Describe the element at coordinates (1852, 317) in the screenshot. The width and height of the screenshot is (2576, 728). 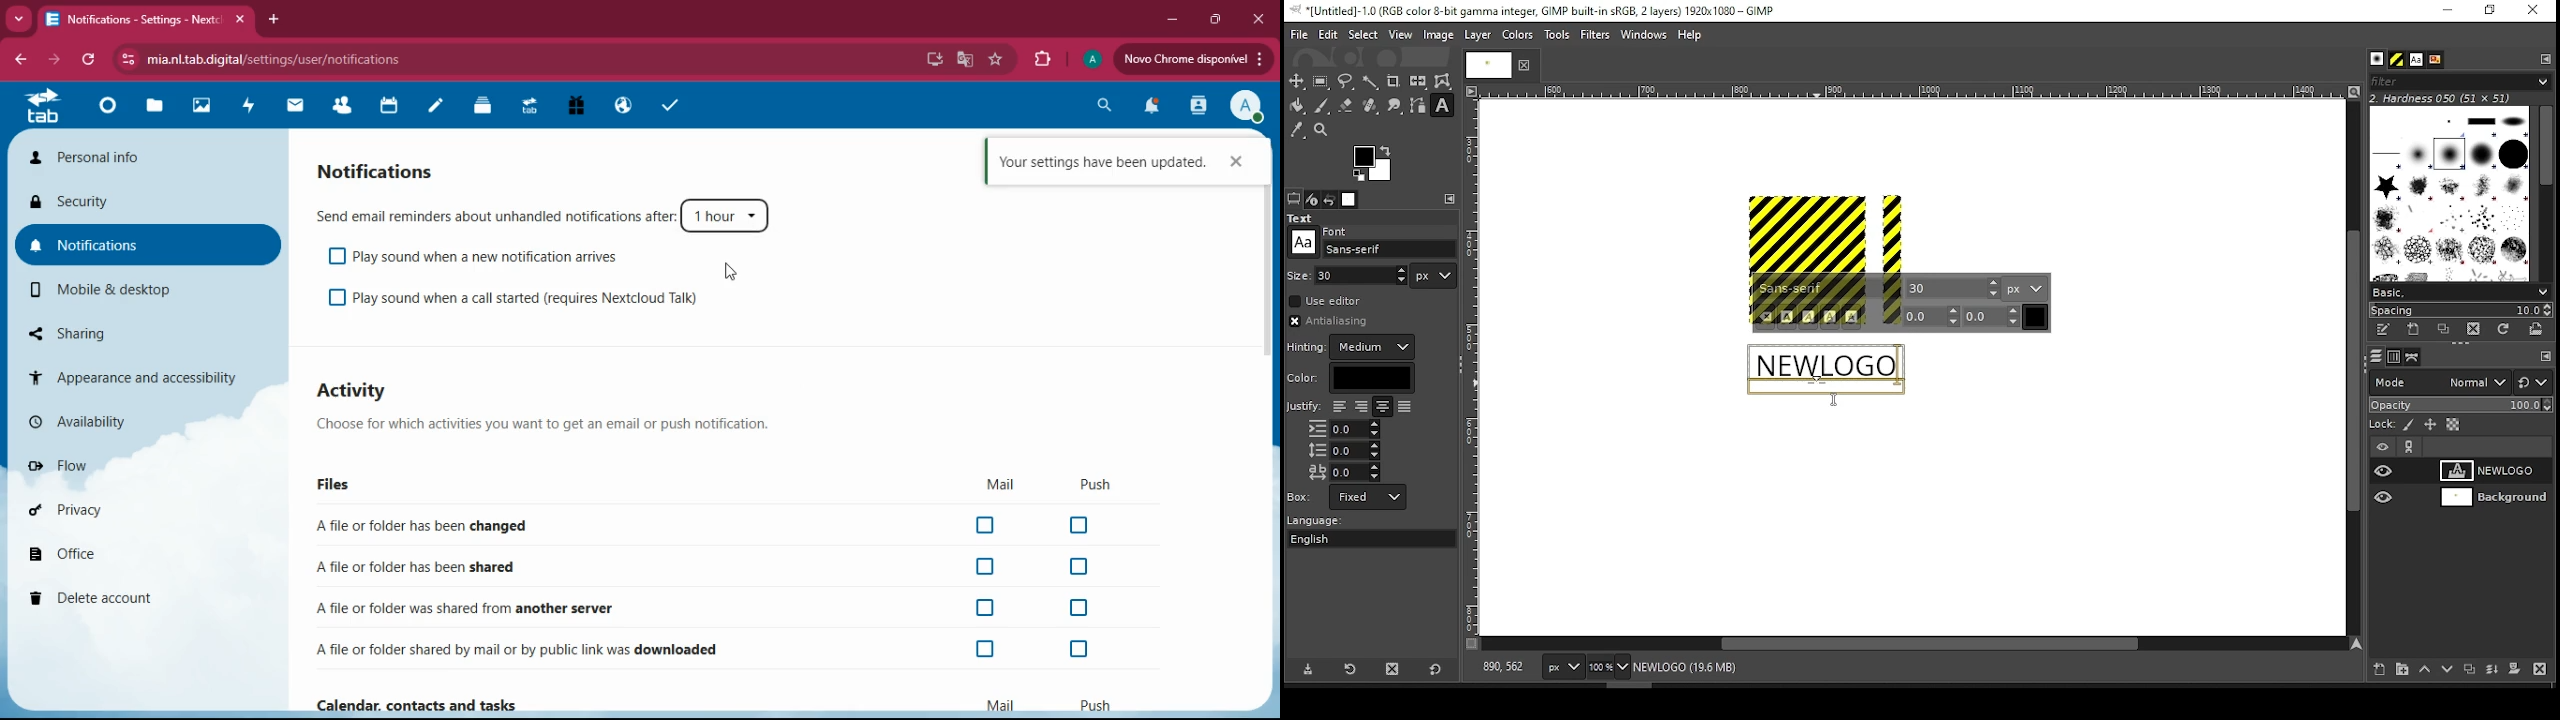
I see `strikethrough` at that location.